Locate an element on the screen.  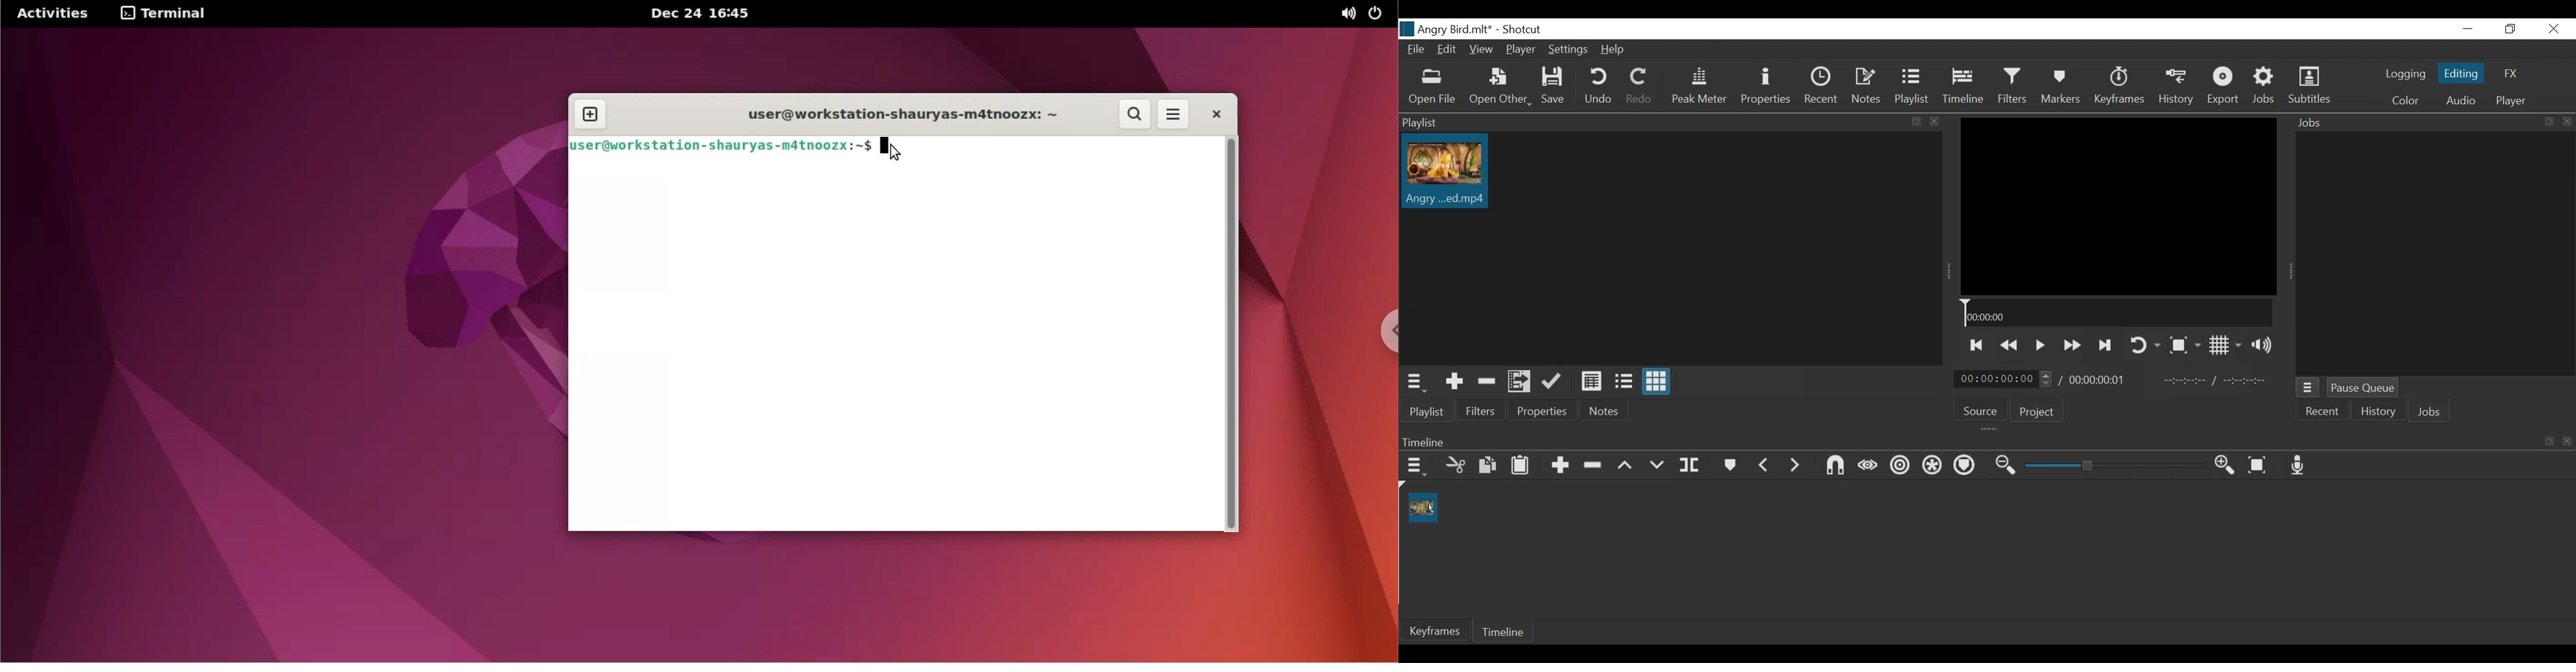
Color is located at coordinates (2406, 101).